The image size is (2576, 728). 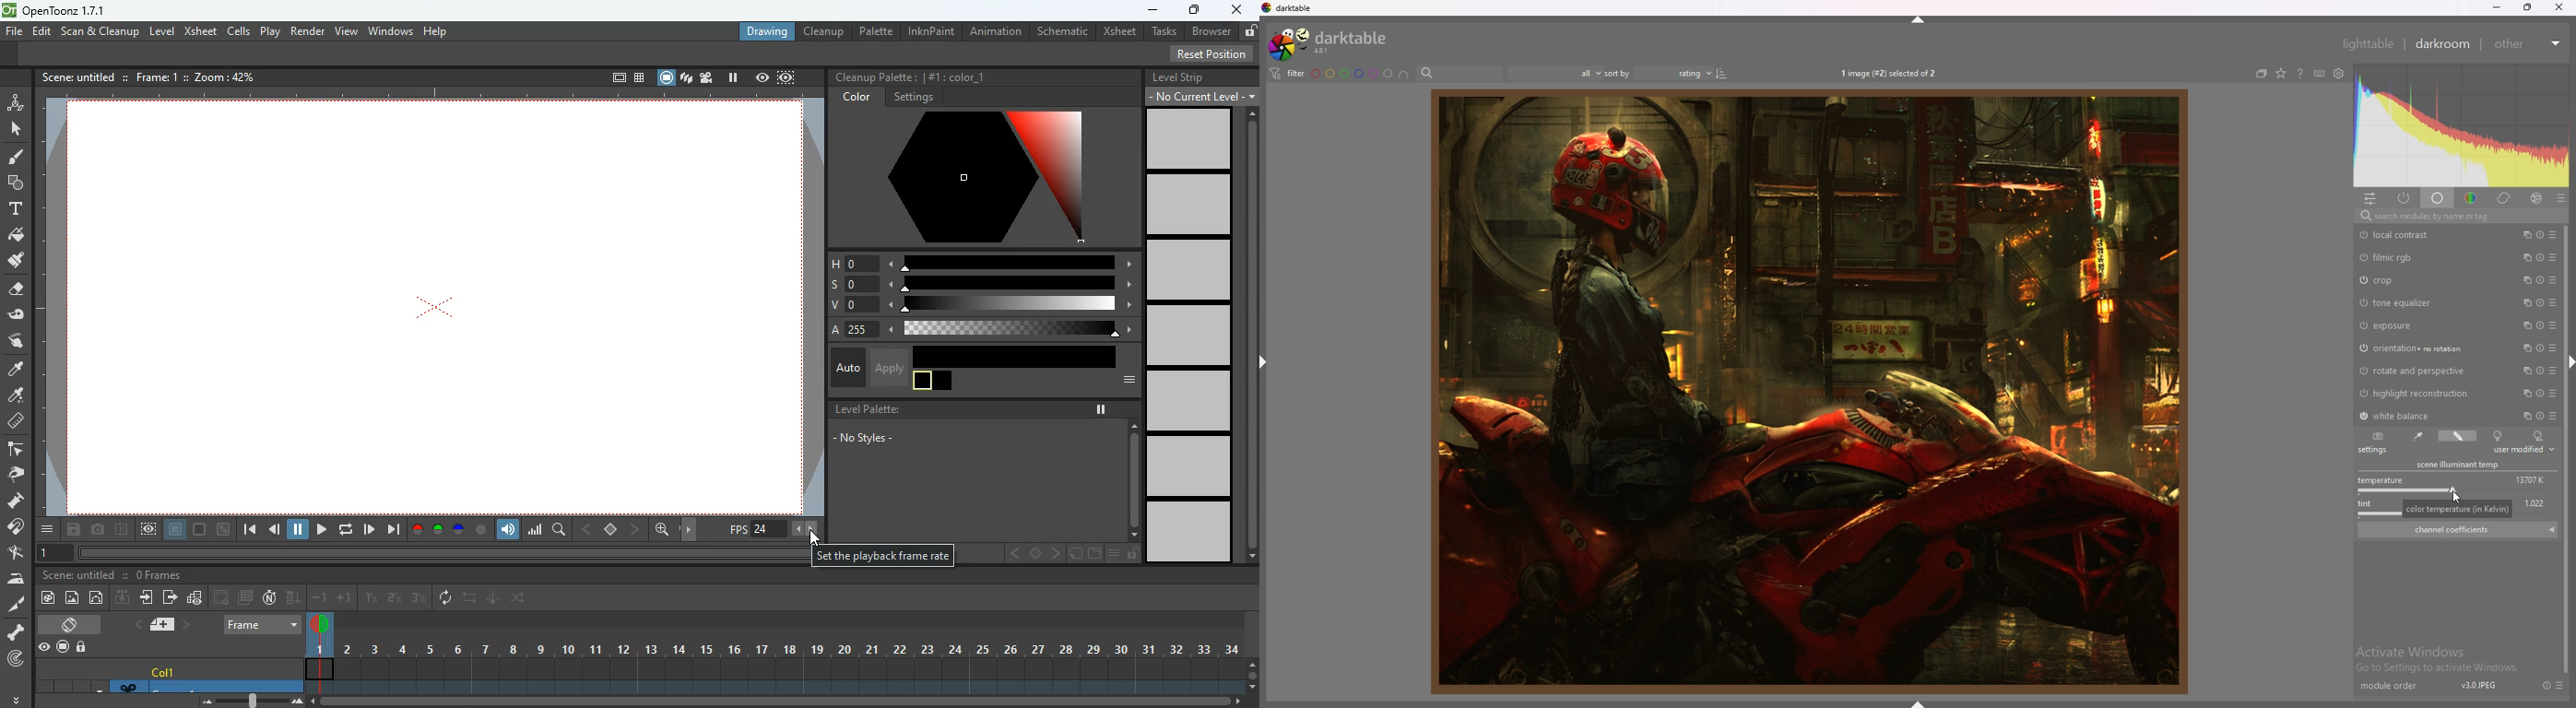 What do you see at coordinates (753, 529) in the screenshot?
I see `frame rate` at bounding box center [753, 529].